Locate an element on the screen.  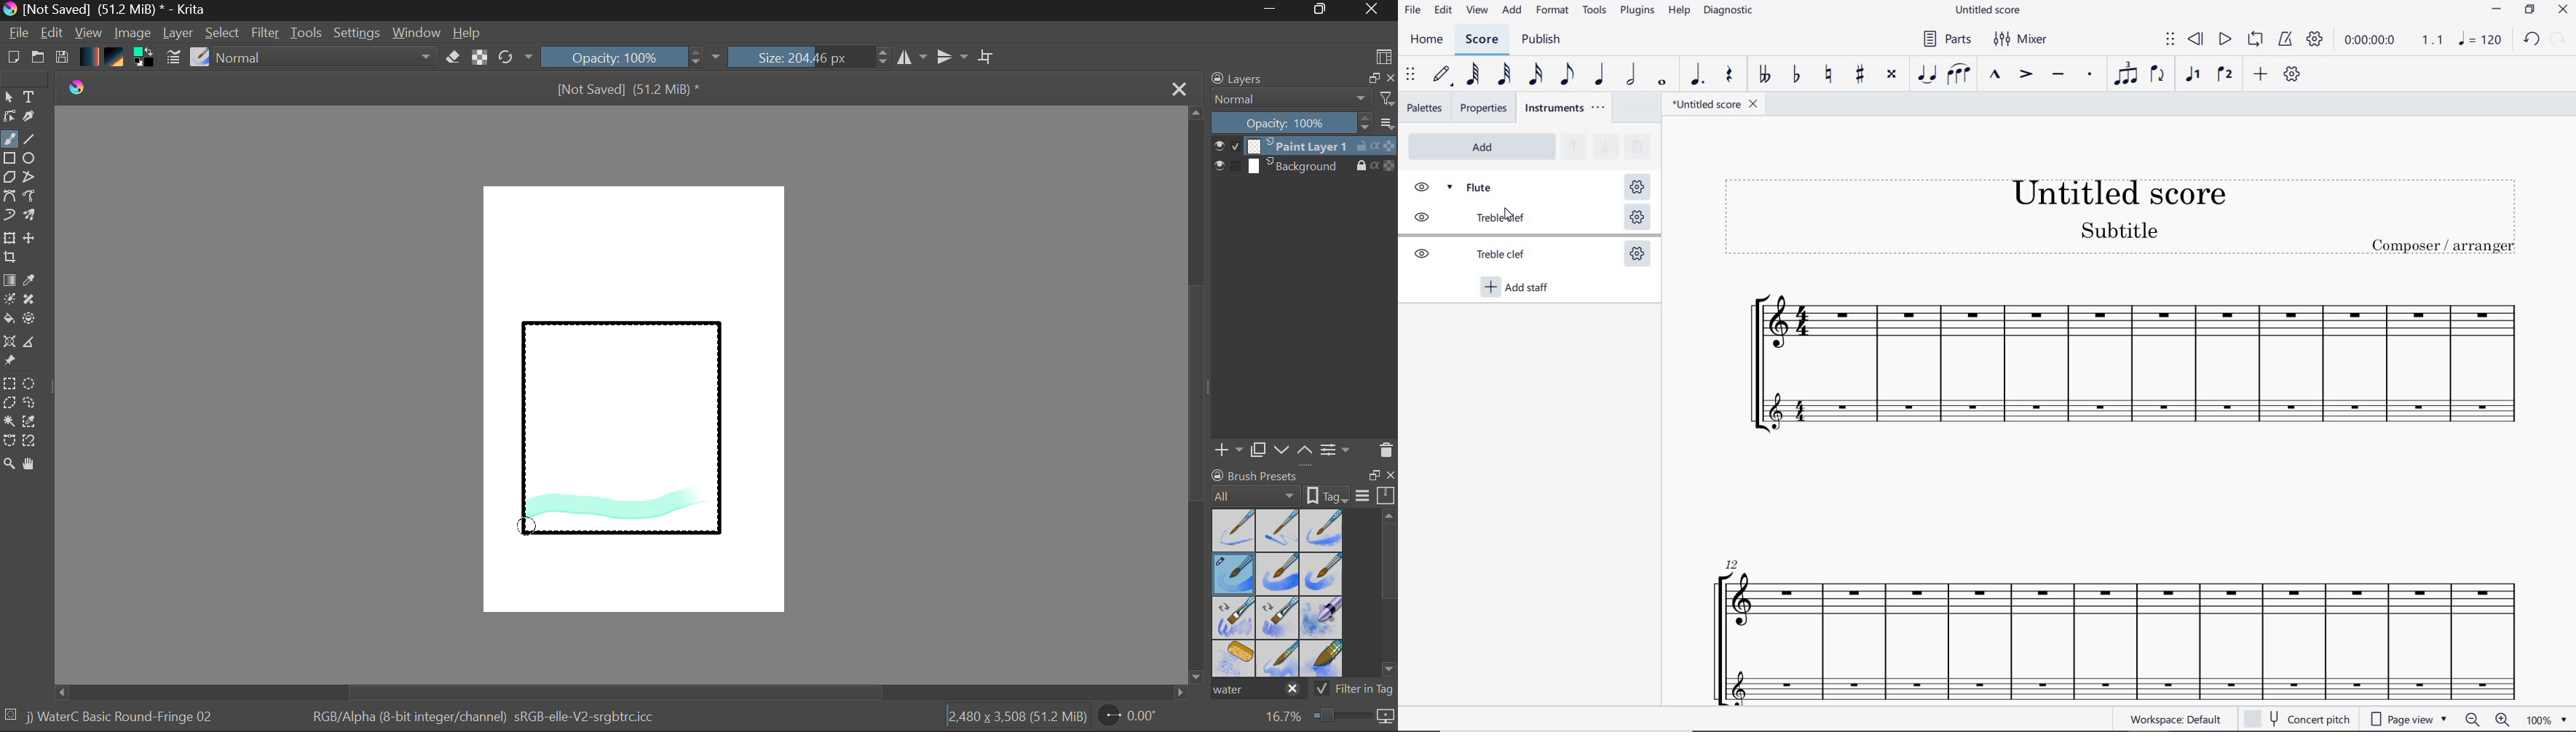
Pattern is located at coordinates (116, 58).